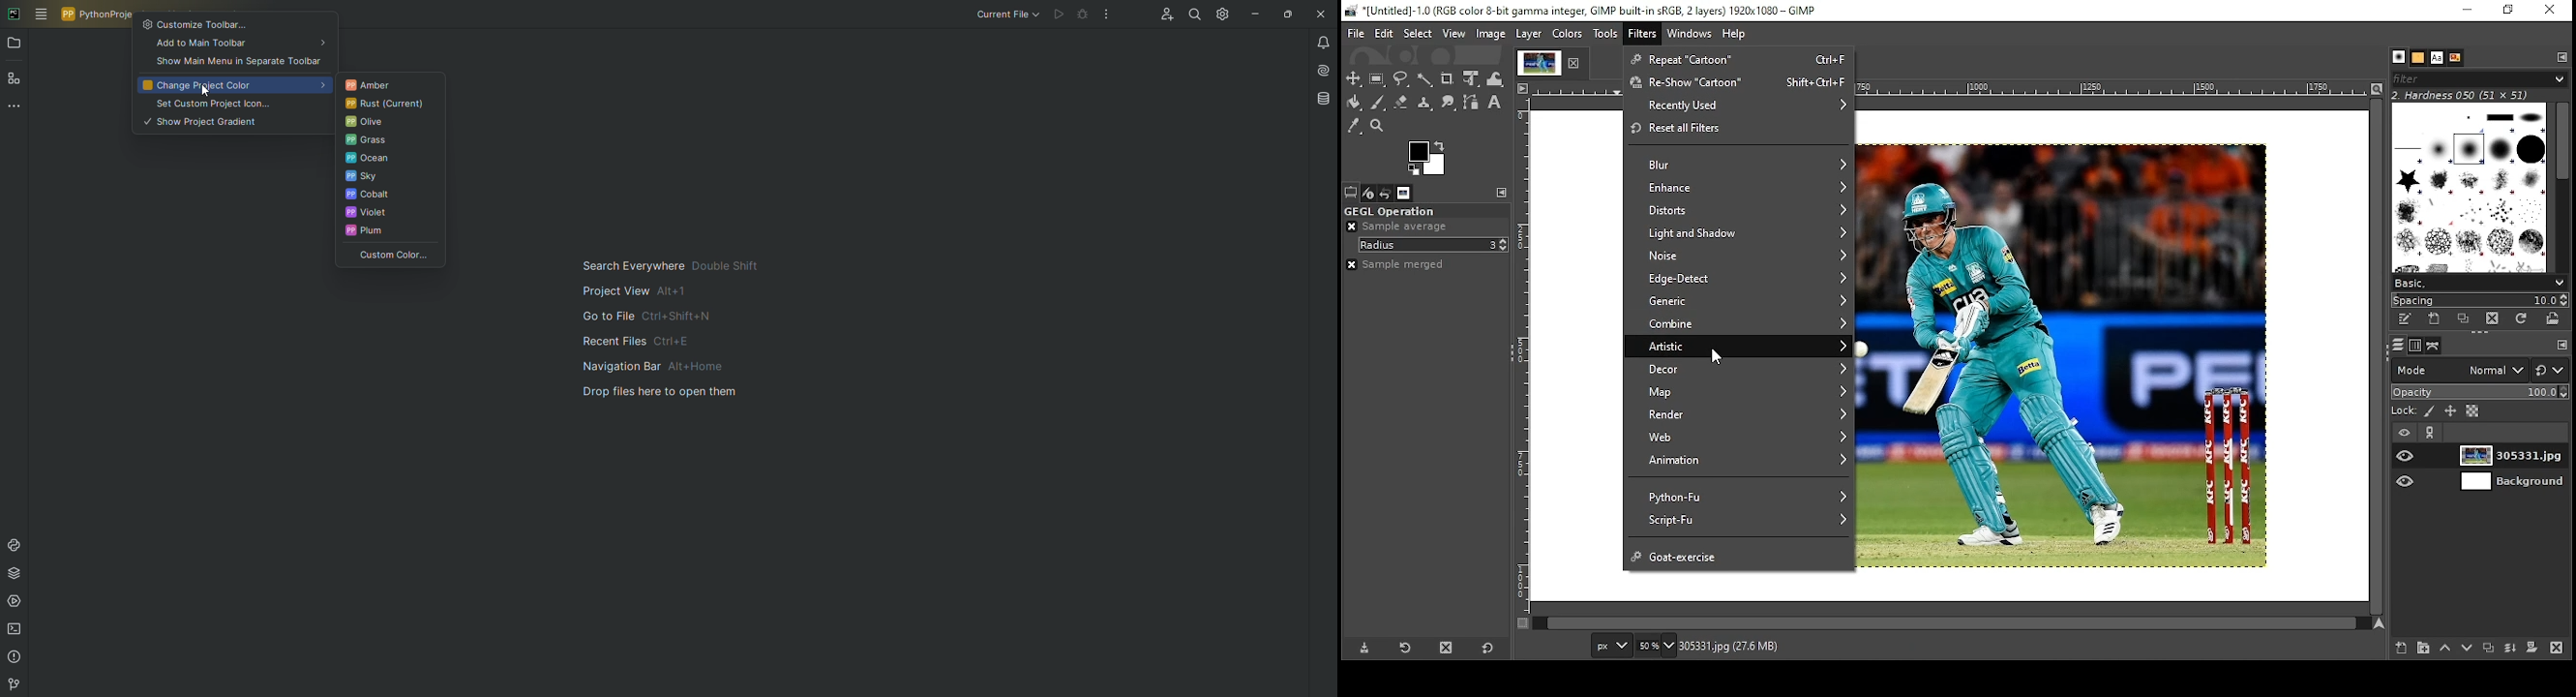 This screenshot has height=700, width=2576. Describe the element at coordinates (1472, 77) in the screenshot. I see `unified transform tool` at that location.